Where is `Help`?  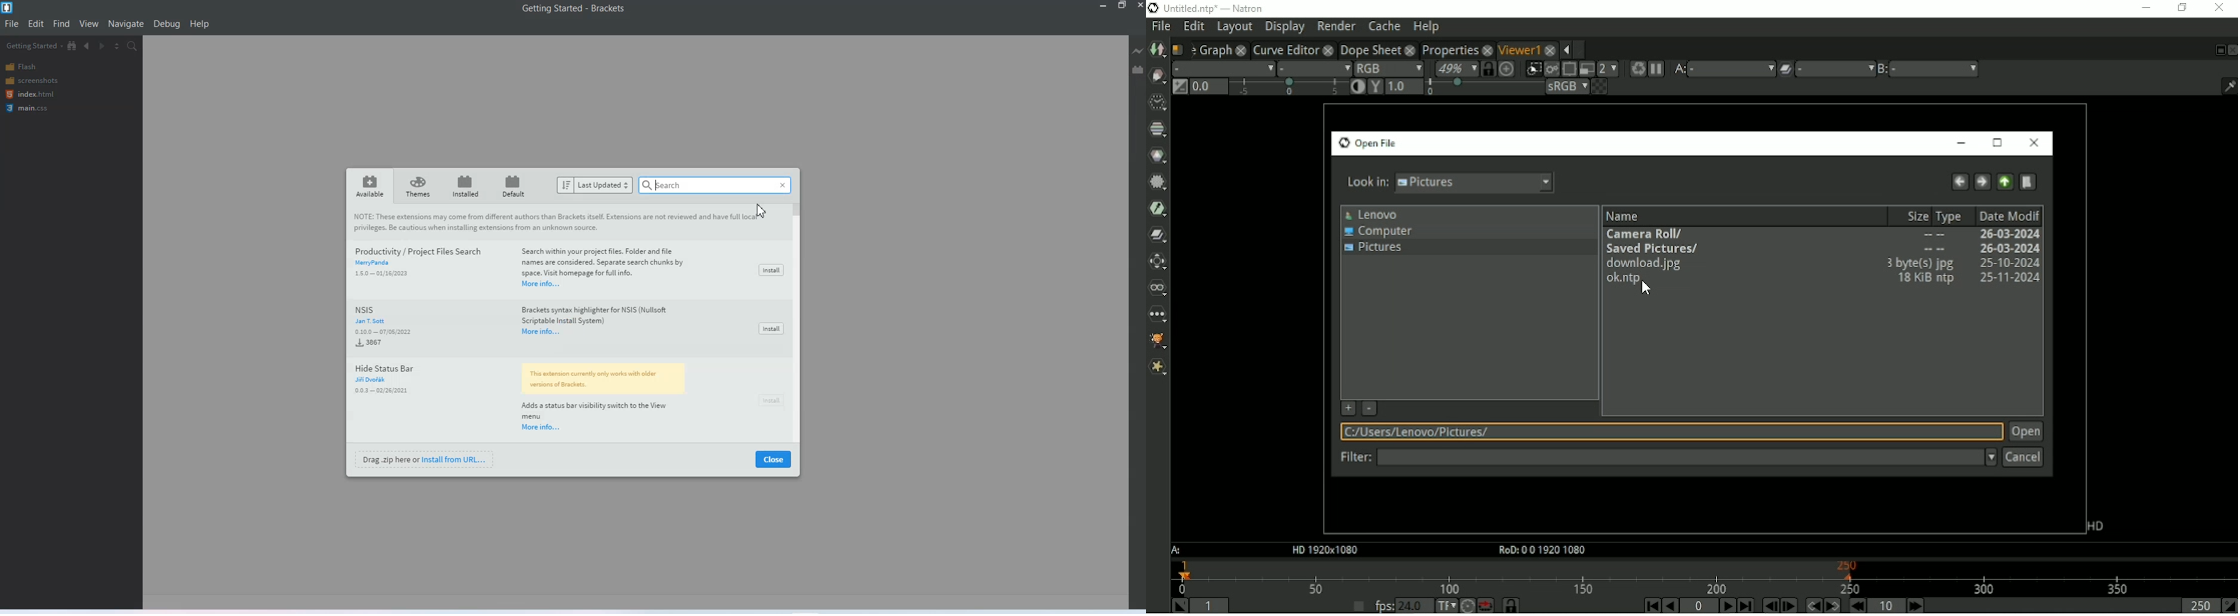
Help is located at coordinates (199, 24).